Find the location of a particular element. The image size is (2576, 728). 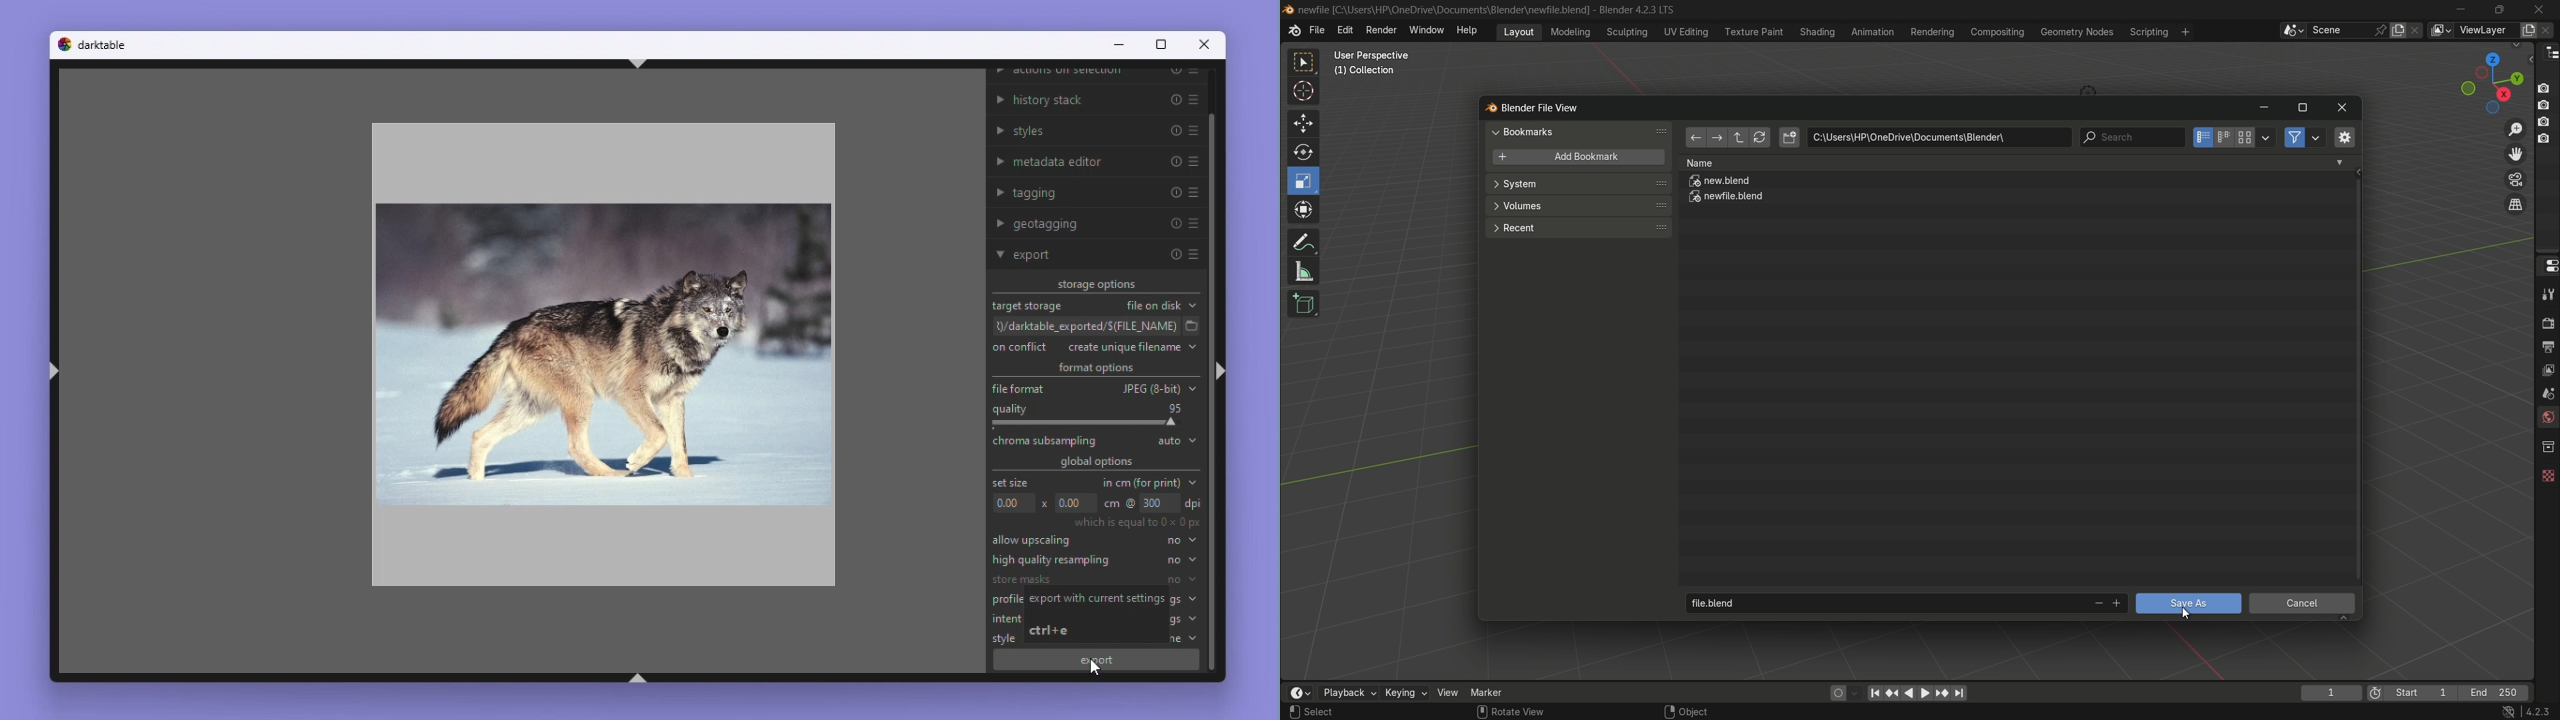

Export is located at coordinates (1096, 254).